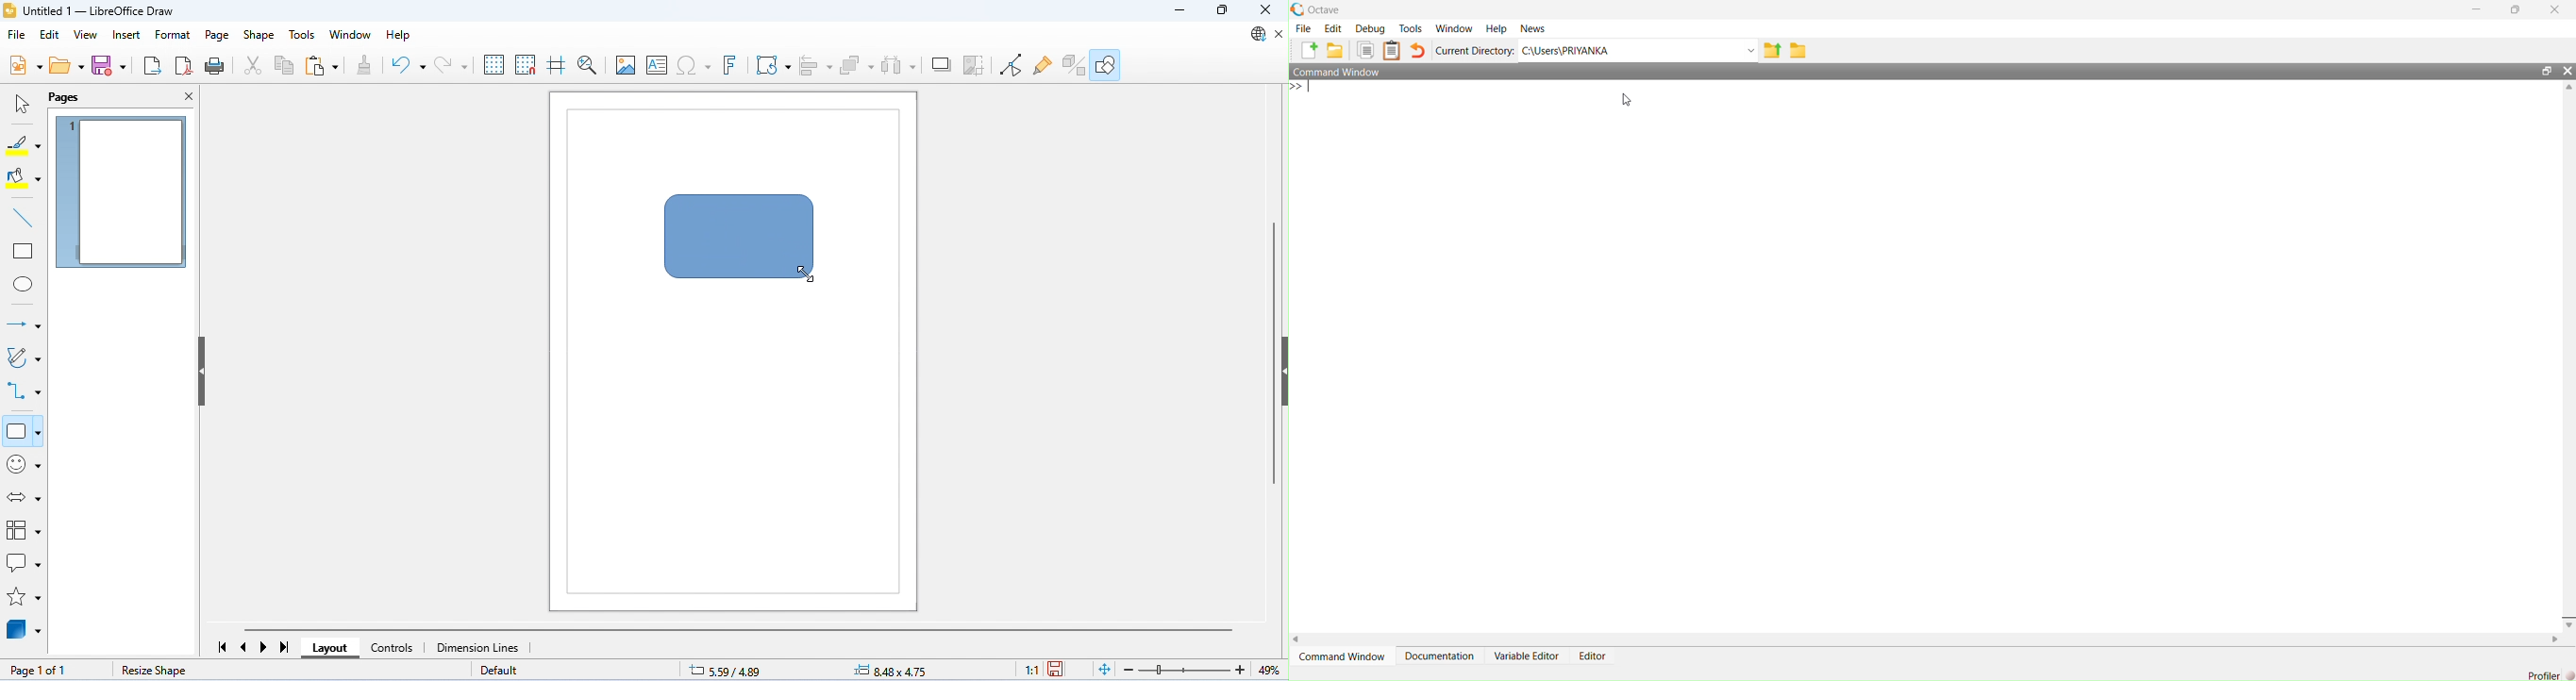 The width and height of the screenshot is (2576, 700). Describe the element at coordinates (1420, 52) in the screenshot. I see `Undo` at that location.